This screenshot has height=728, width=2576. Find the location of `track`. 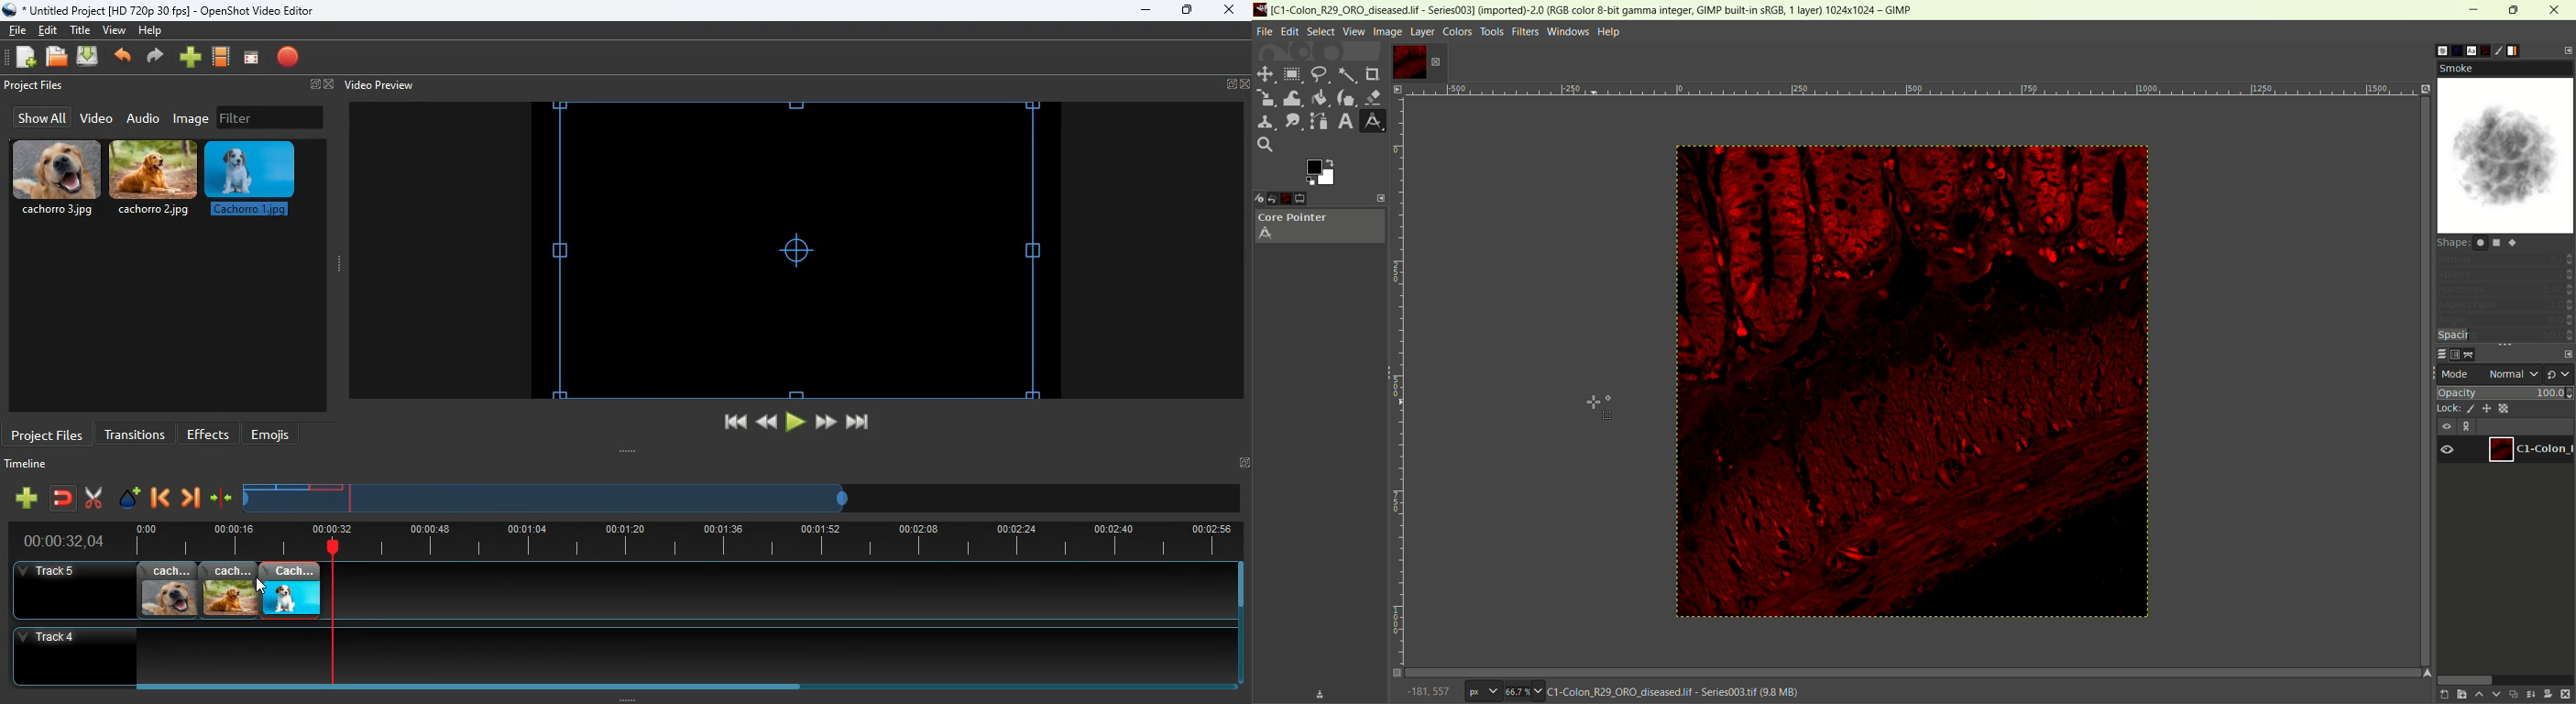

track is located at coordinates (608, 655).